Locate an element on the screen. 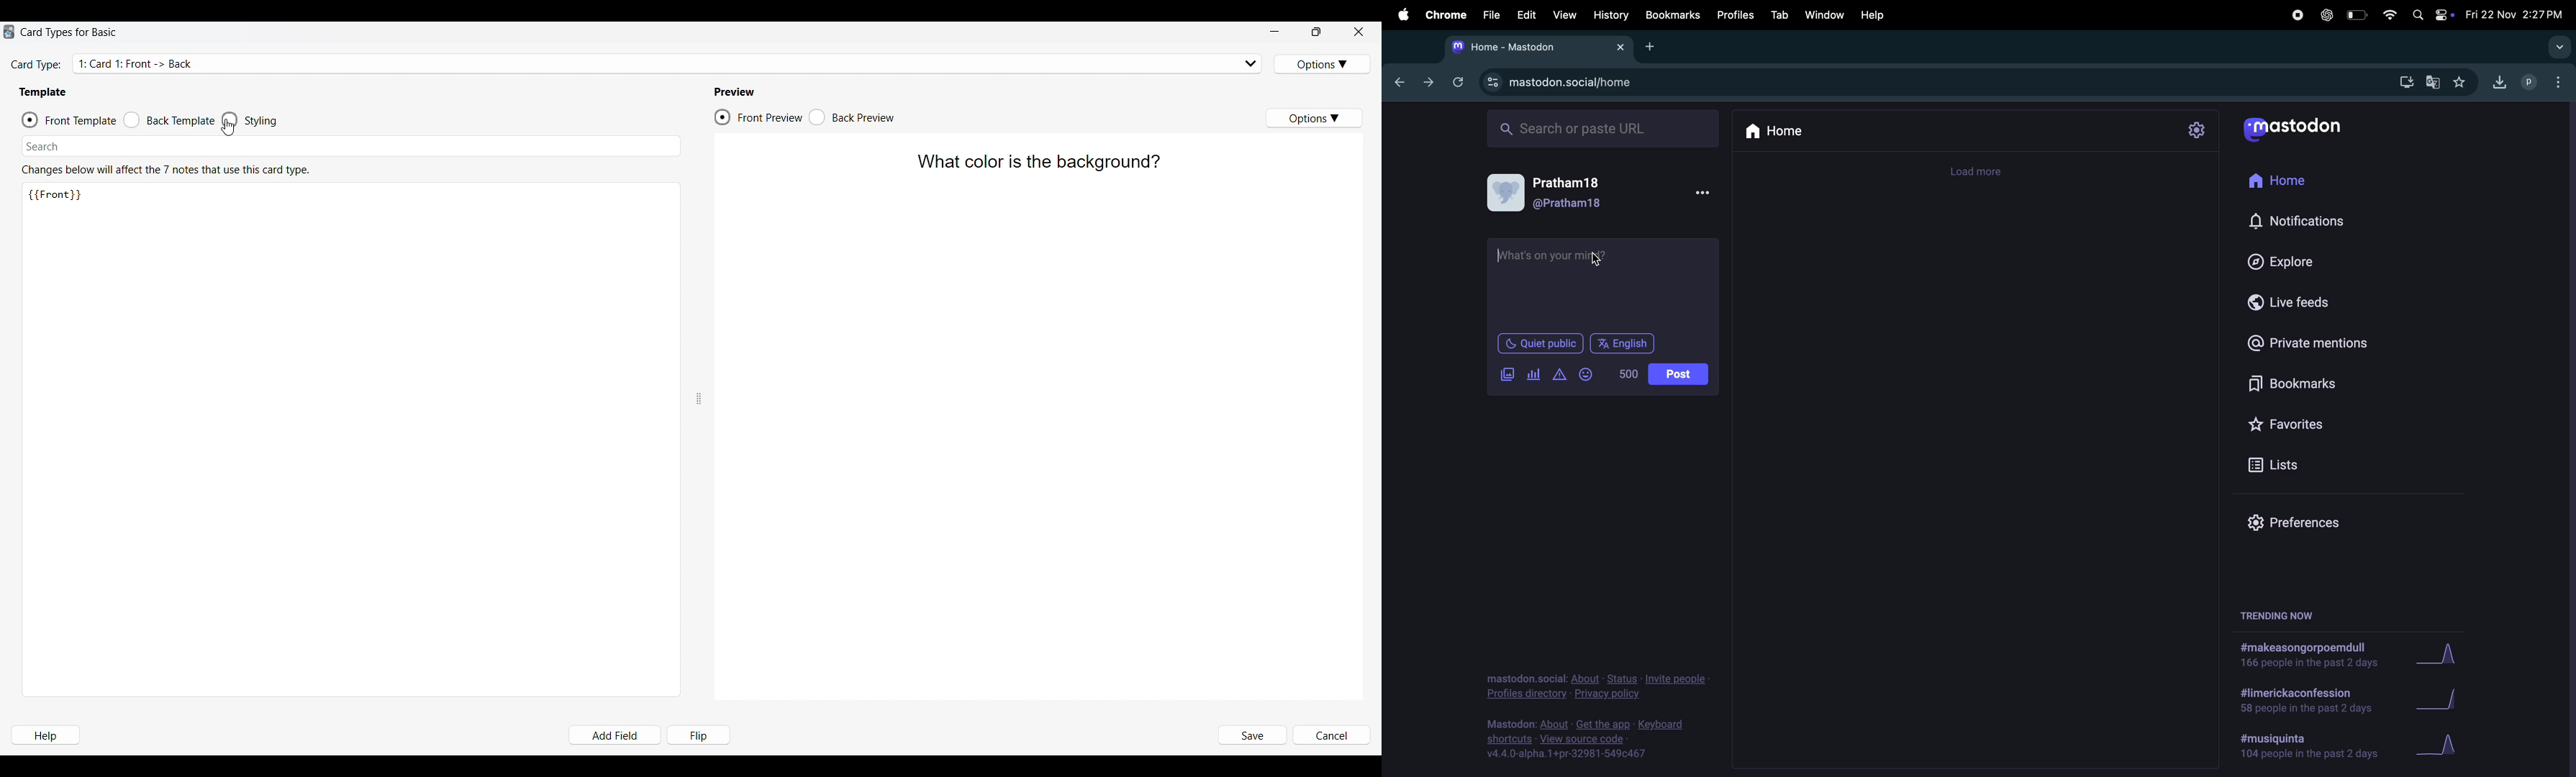 This screenshot has height=784, width=2576. Cancel is located at coordinates (1331, 736).